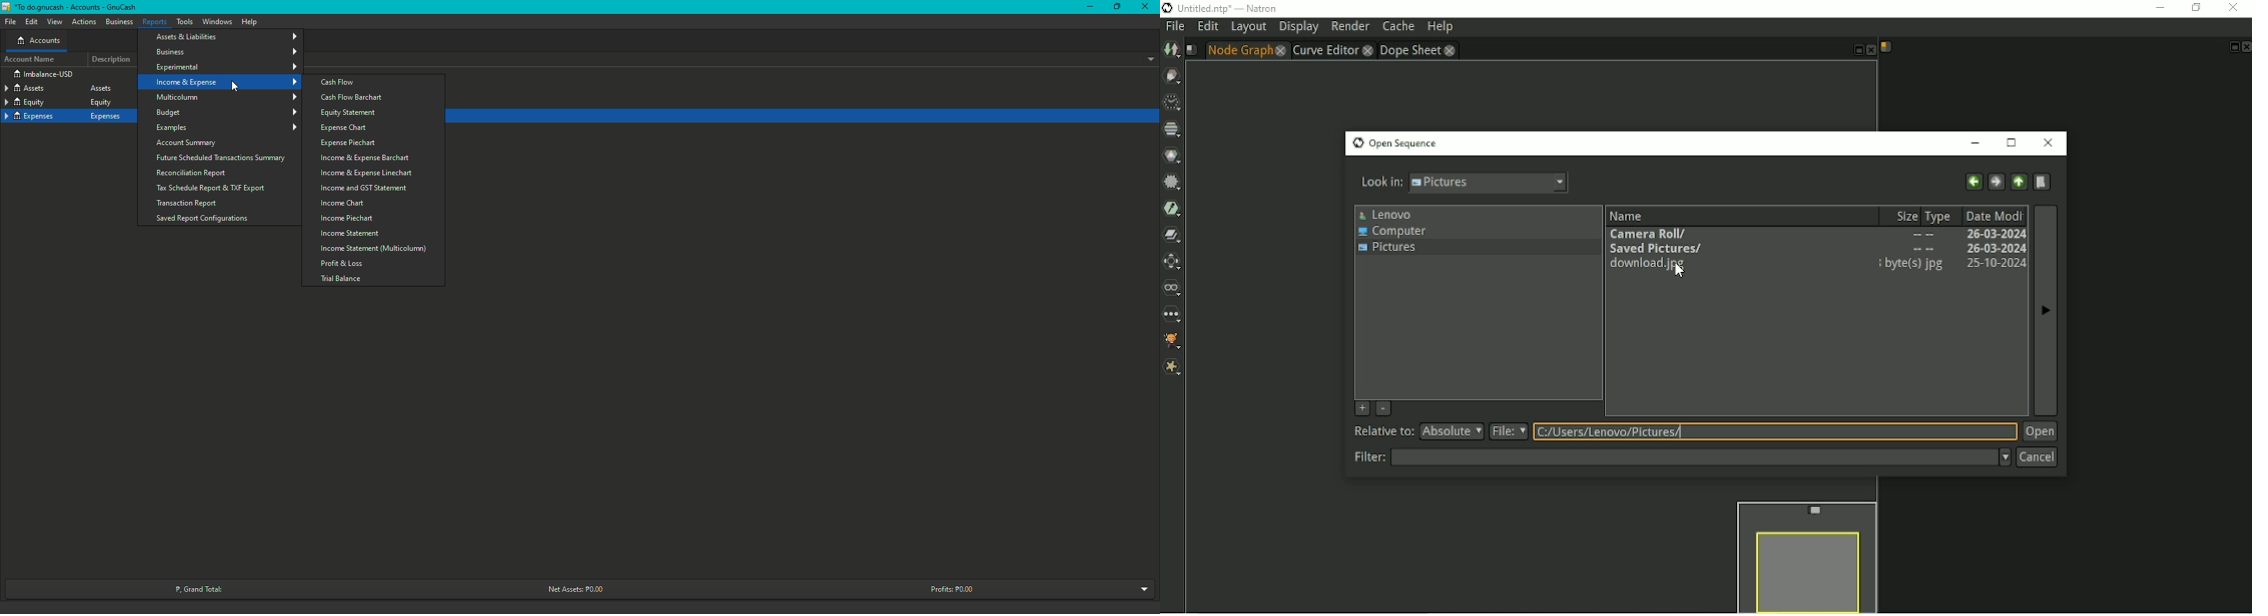 The width and height of the screenshot is (2268, 616). What do you see at coordinates (226, 97) in the screenshot?
I see `Multicolumn` at bounding box center [226, 97].